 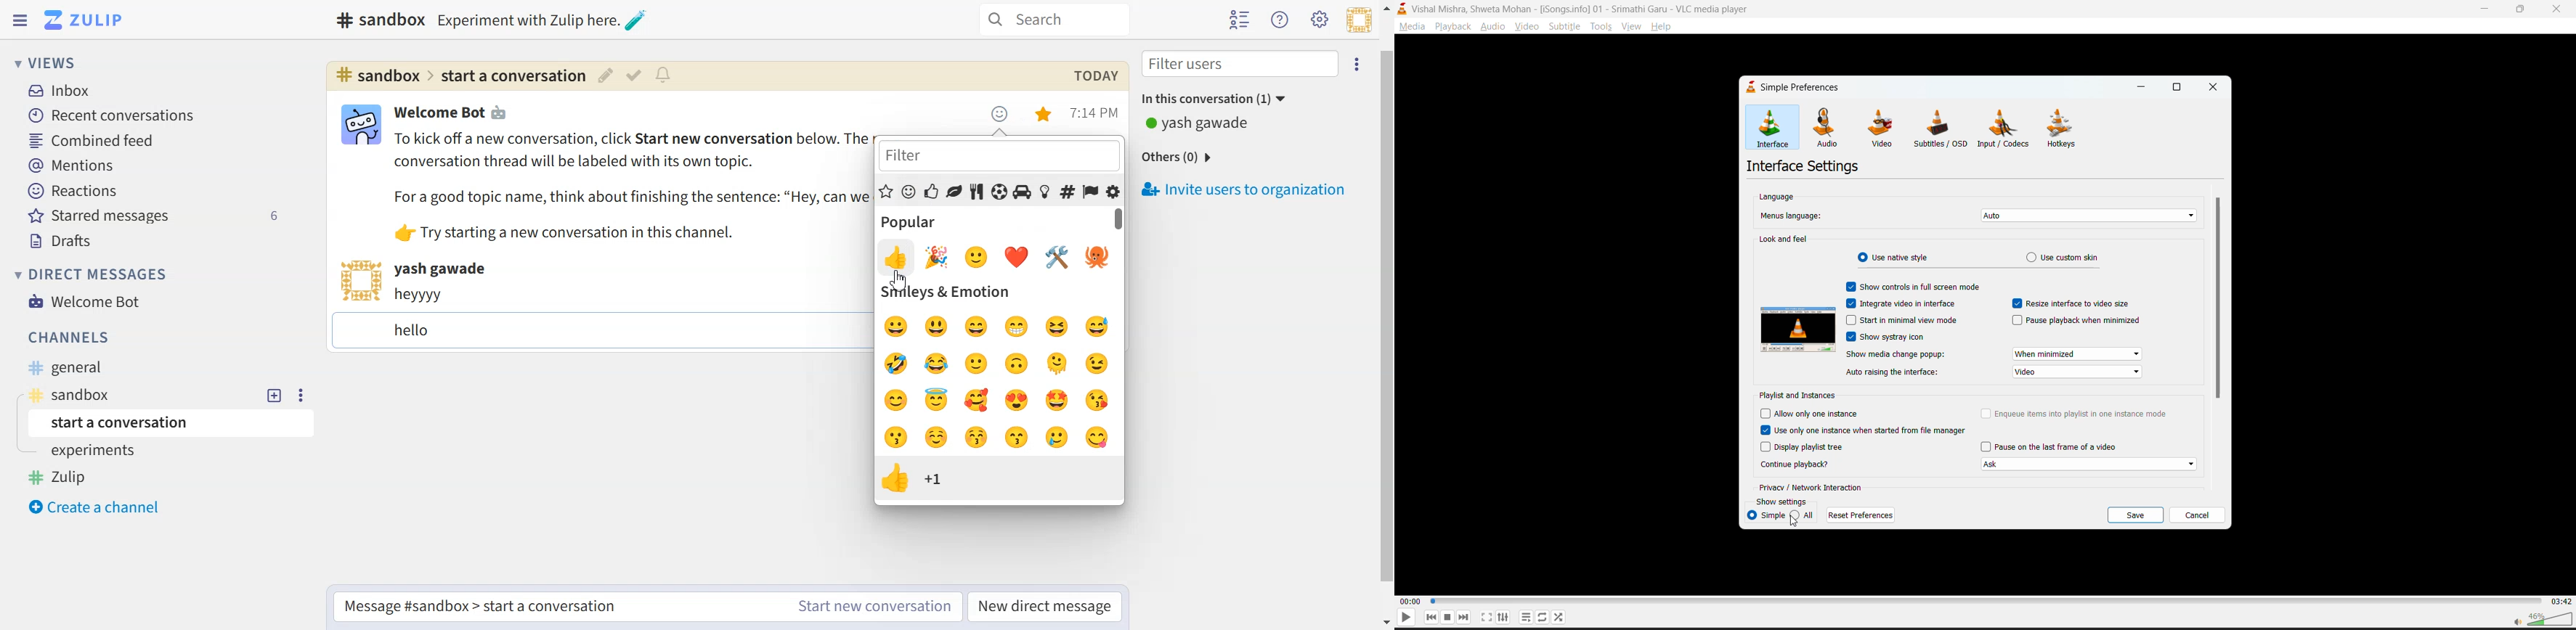 I want to click on ask, so click(x=2095, y=465).